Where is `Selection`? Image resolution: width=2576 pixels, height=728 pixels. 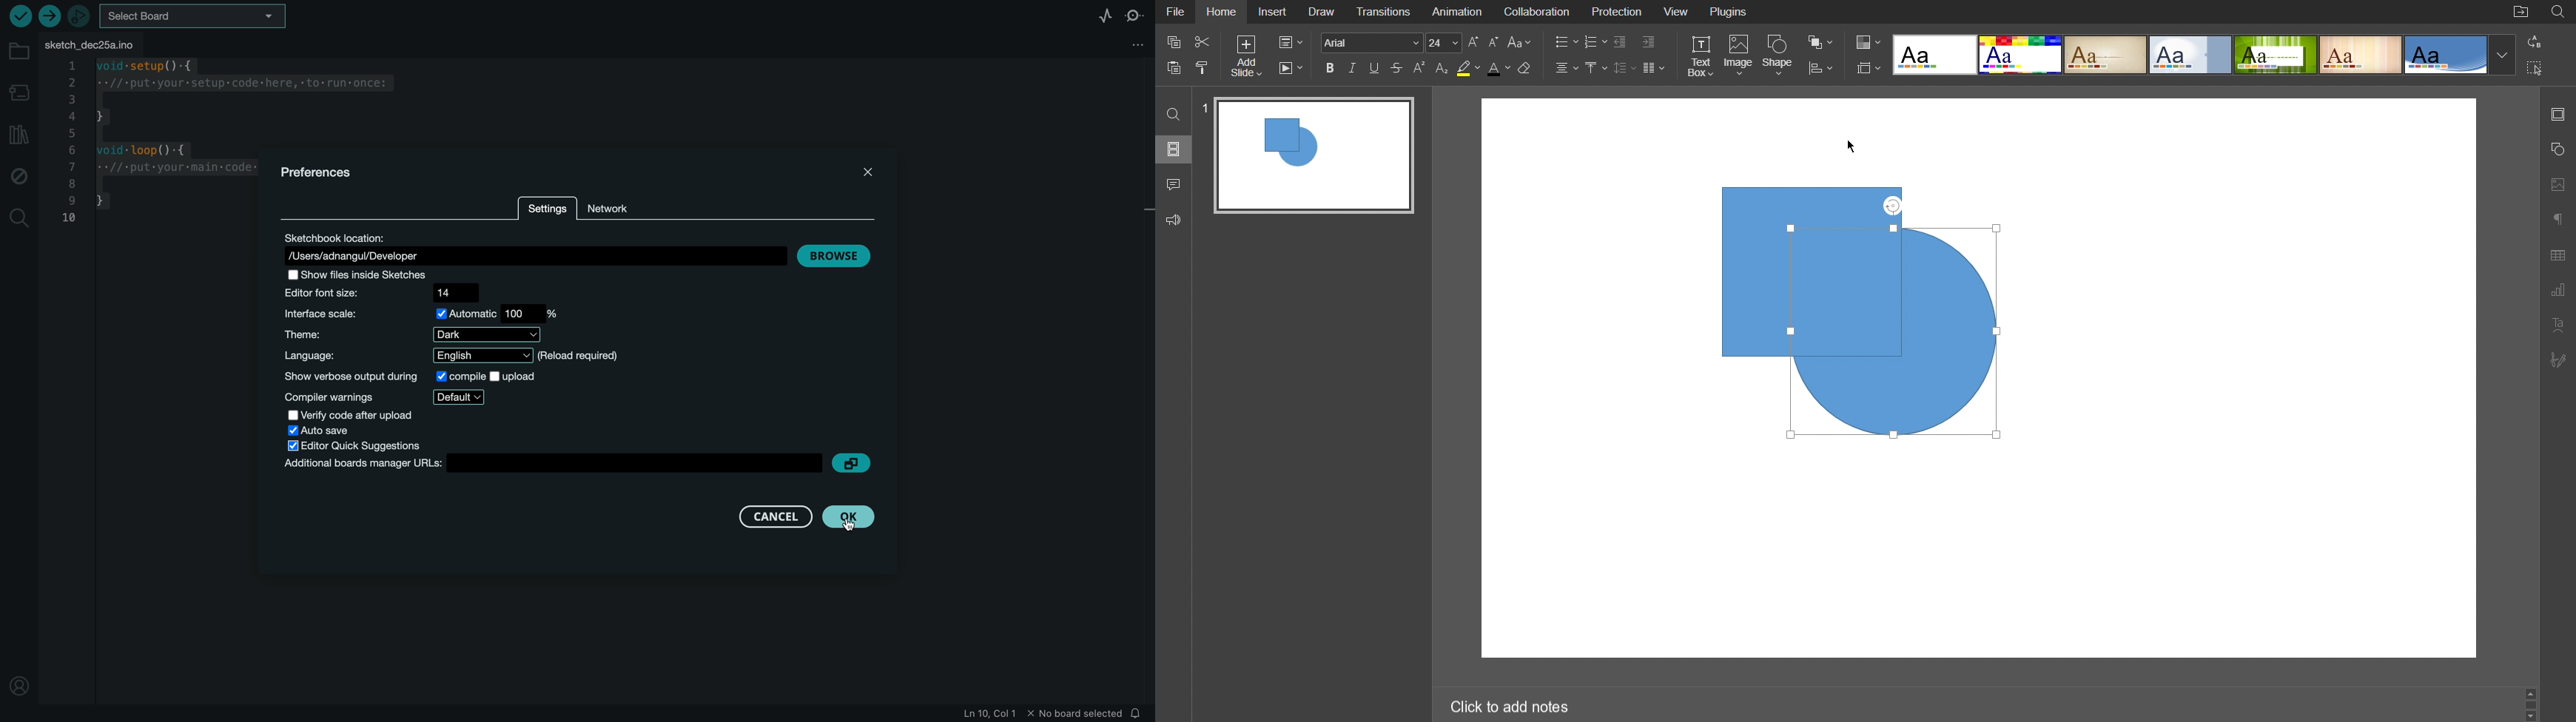
Selection is located at coordinates (2535, 68).